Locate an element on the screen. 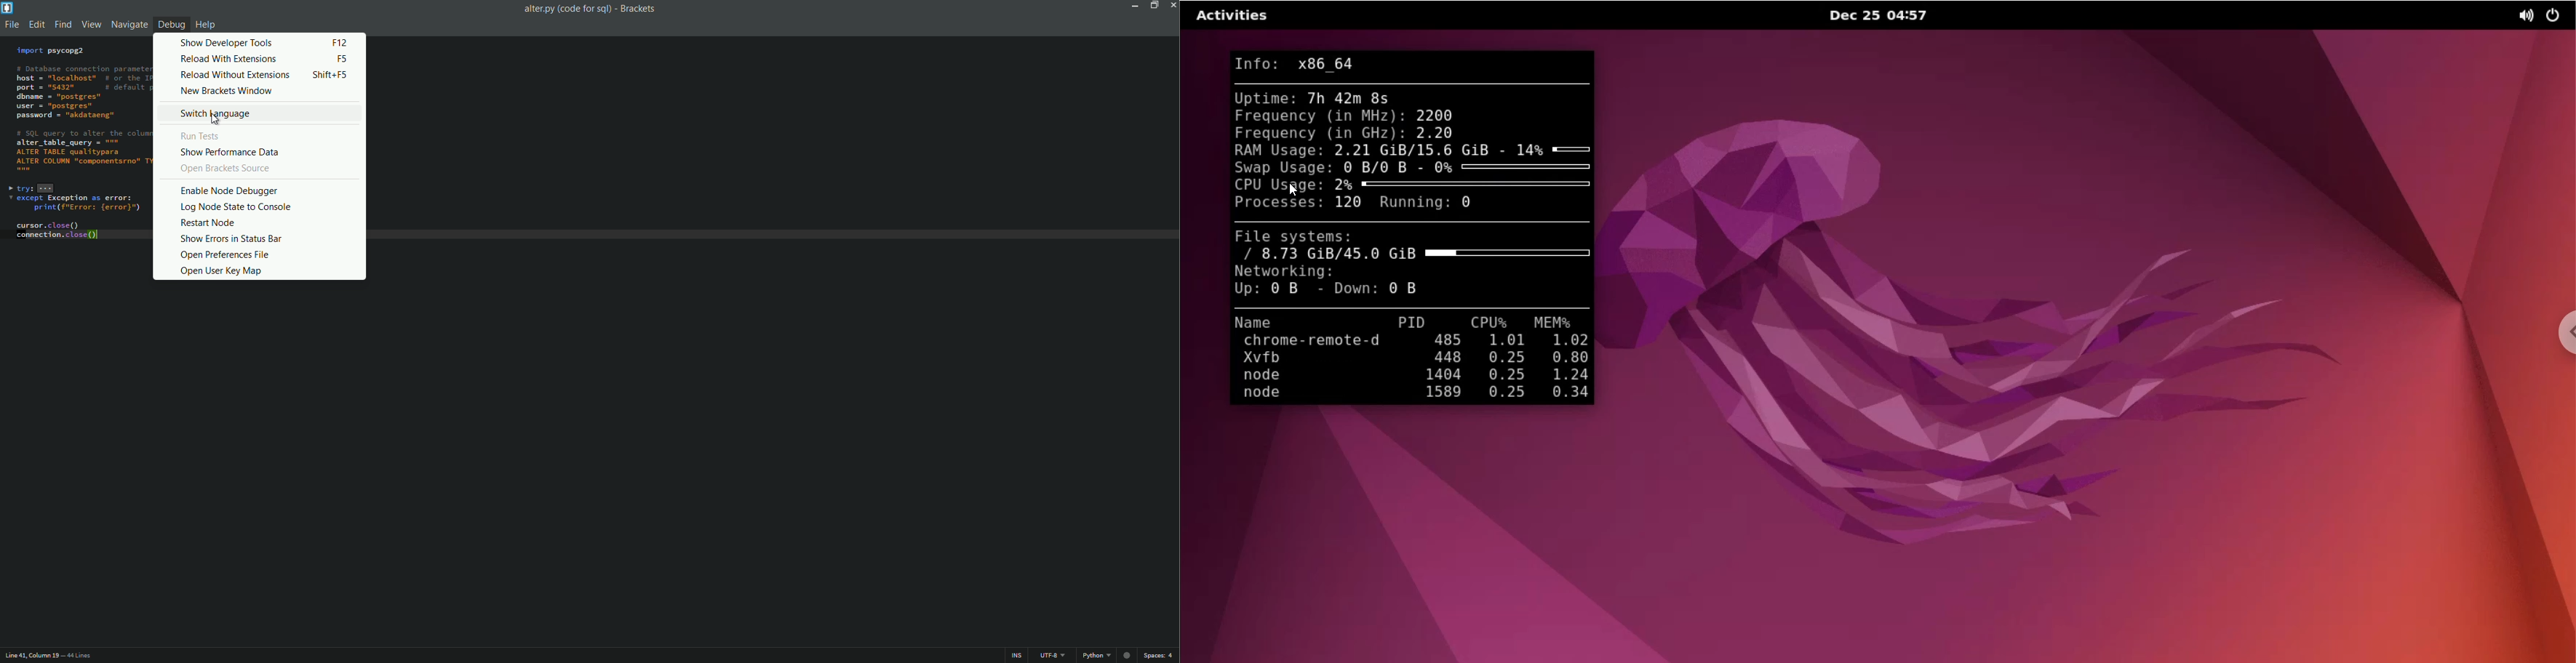 The height and width of the screenshot is (672, 2576). app icon is located at coordinates (7, 7).